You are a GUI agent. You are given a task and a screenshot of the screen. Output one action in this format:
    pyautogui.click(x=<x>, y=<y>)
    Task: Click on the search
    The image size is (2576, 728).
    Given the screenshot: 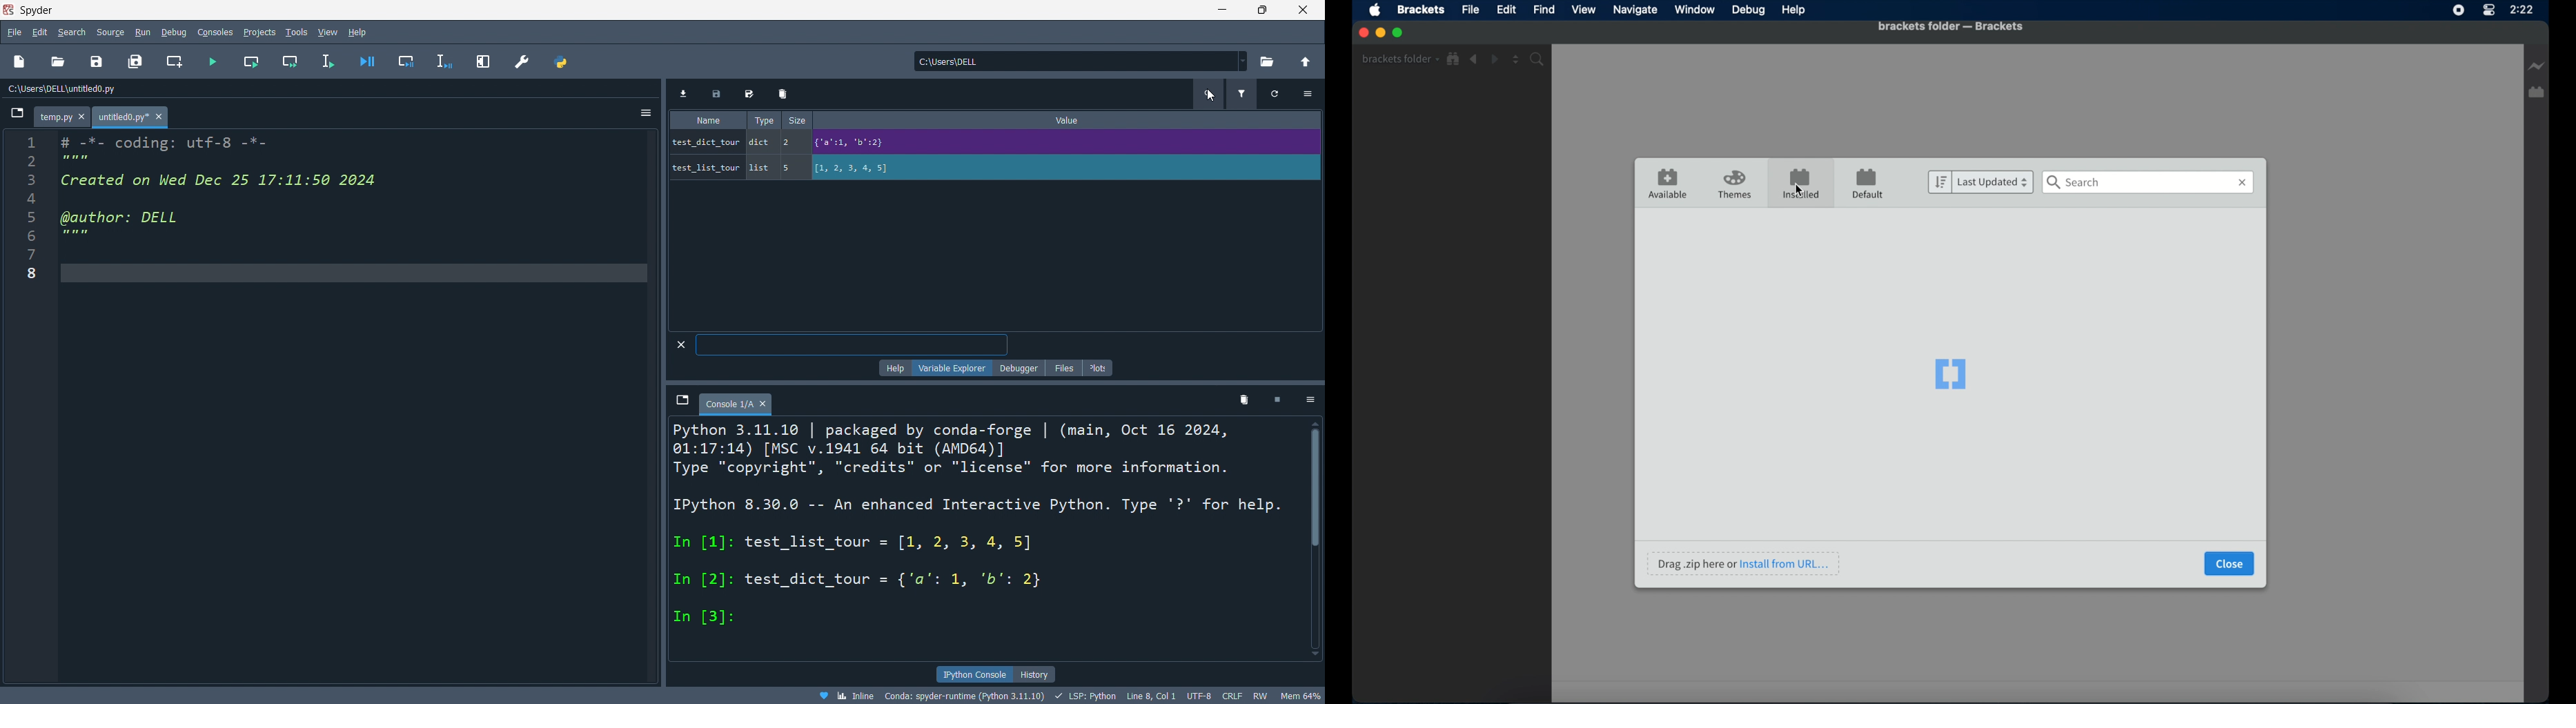 What is the action you would take?
    pyautogui.click(x=72, y=31)
    